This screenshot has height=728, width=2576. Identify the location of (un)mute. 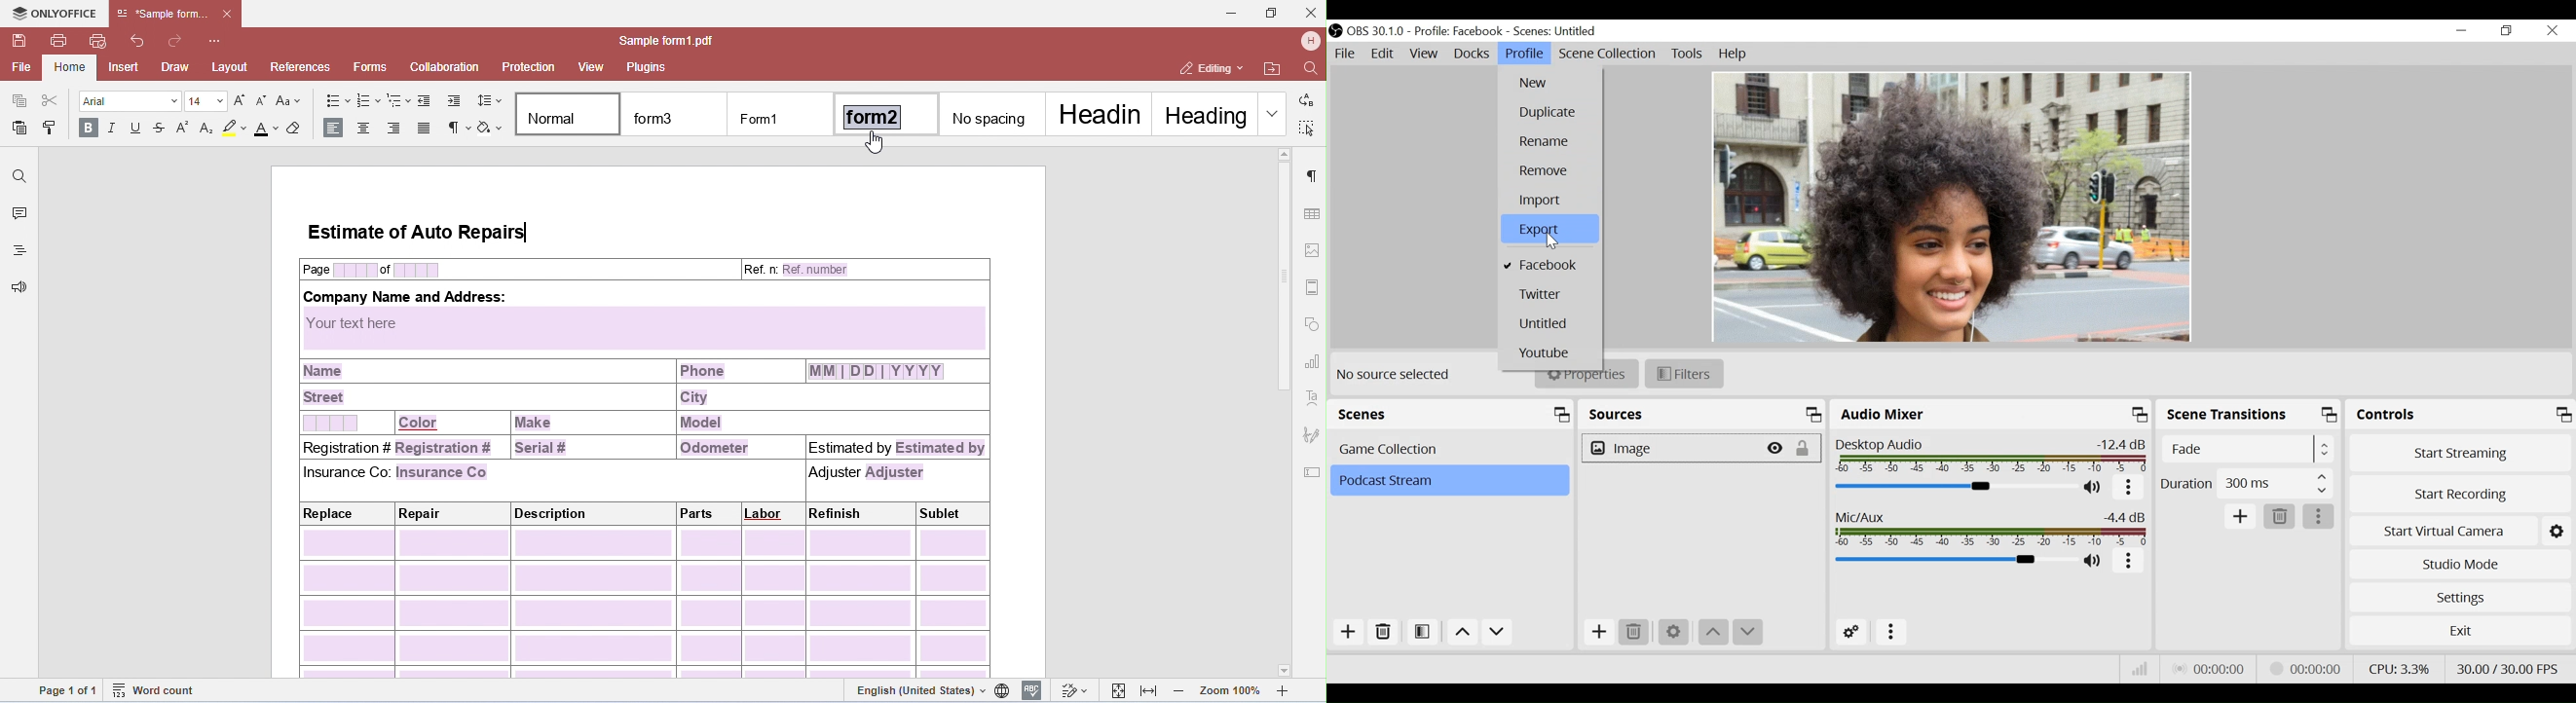
(2097, 488).